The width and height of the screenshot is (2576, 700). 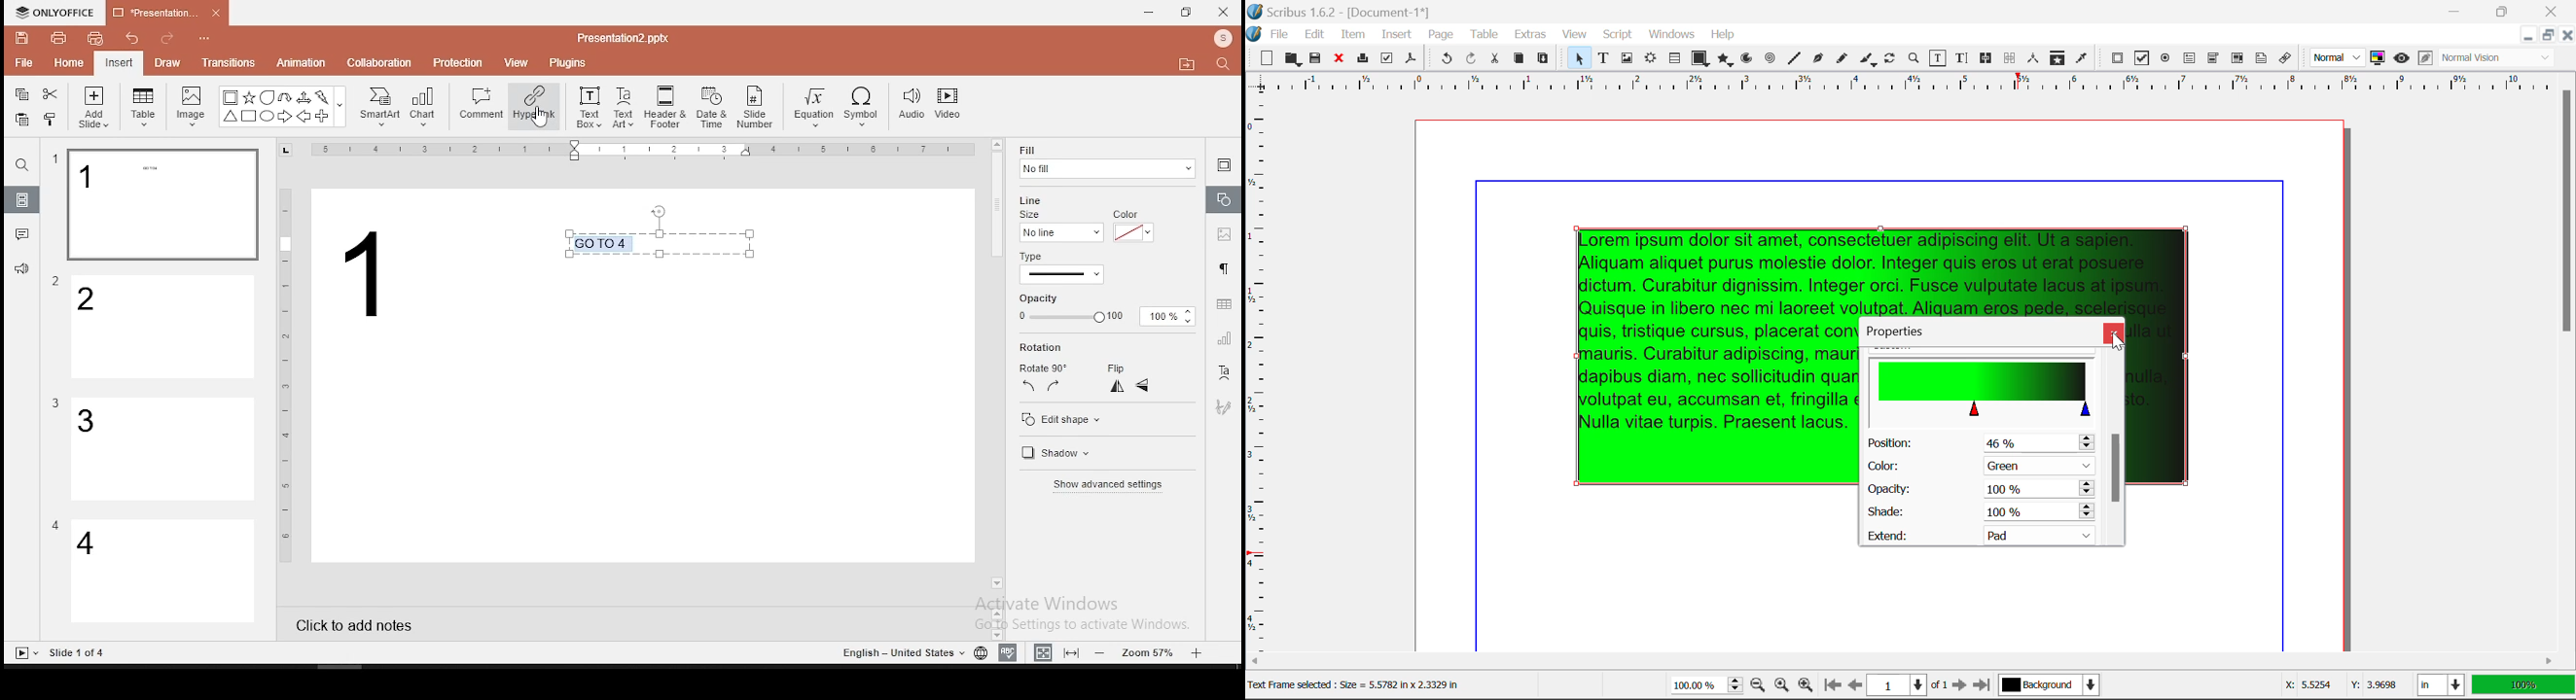 I want to click on Cut, so click(x=1494, y=59).